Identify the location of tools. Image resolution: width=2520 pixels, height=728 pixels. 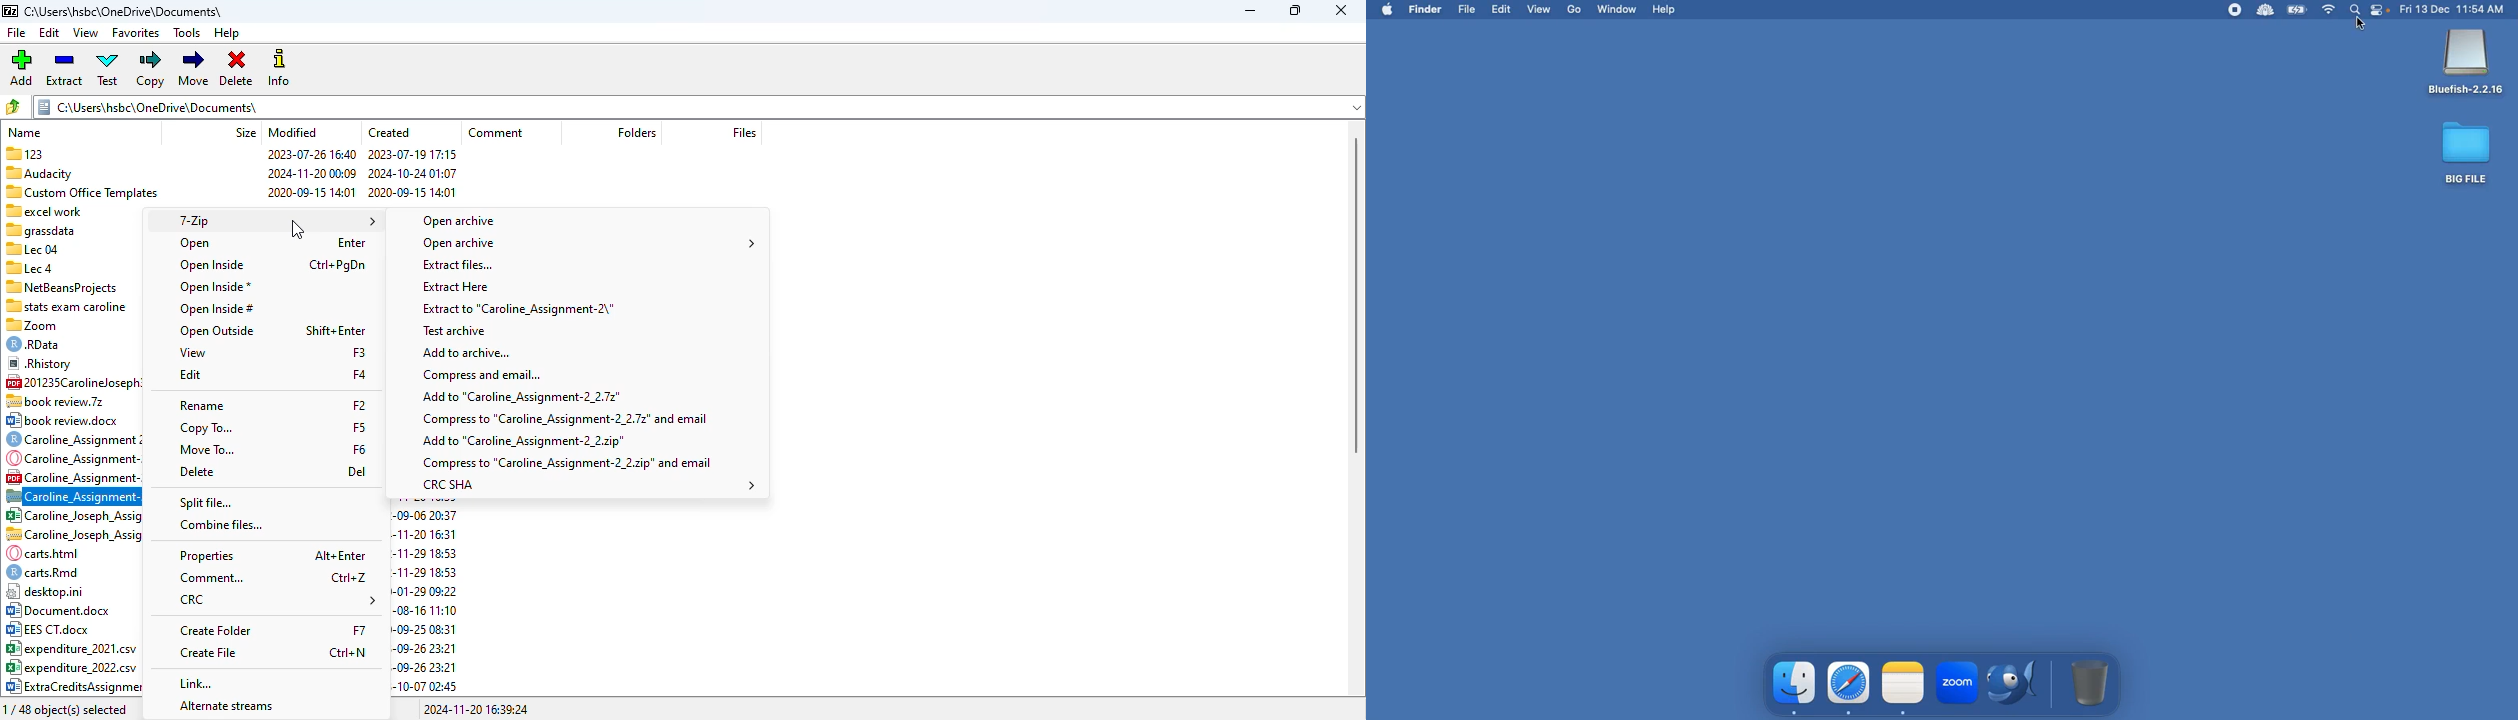
(187, 33).